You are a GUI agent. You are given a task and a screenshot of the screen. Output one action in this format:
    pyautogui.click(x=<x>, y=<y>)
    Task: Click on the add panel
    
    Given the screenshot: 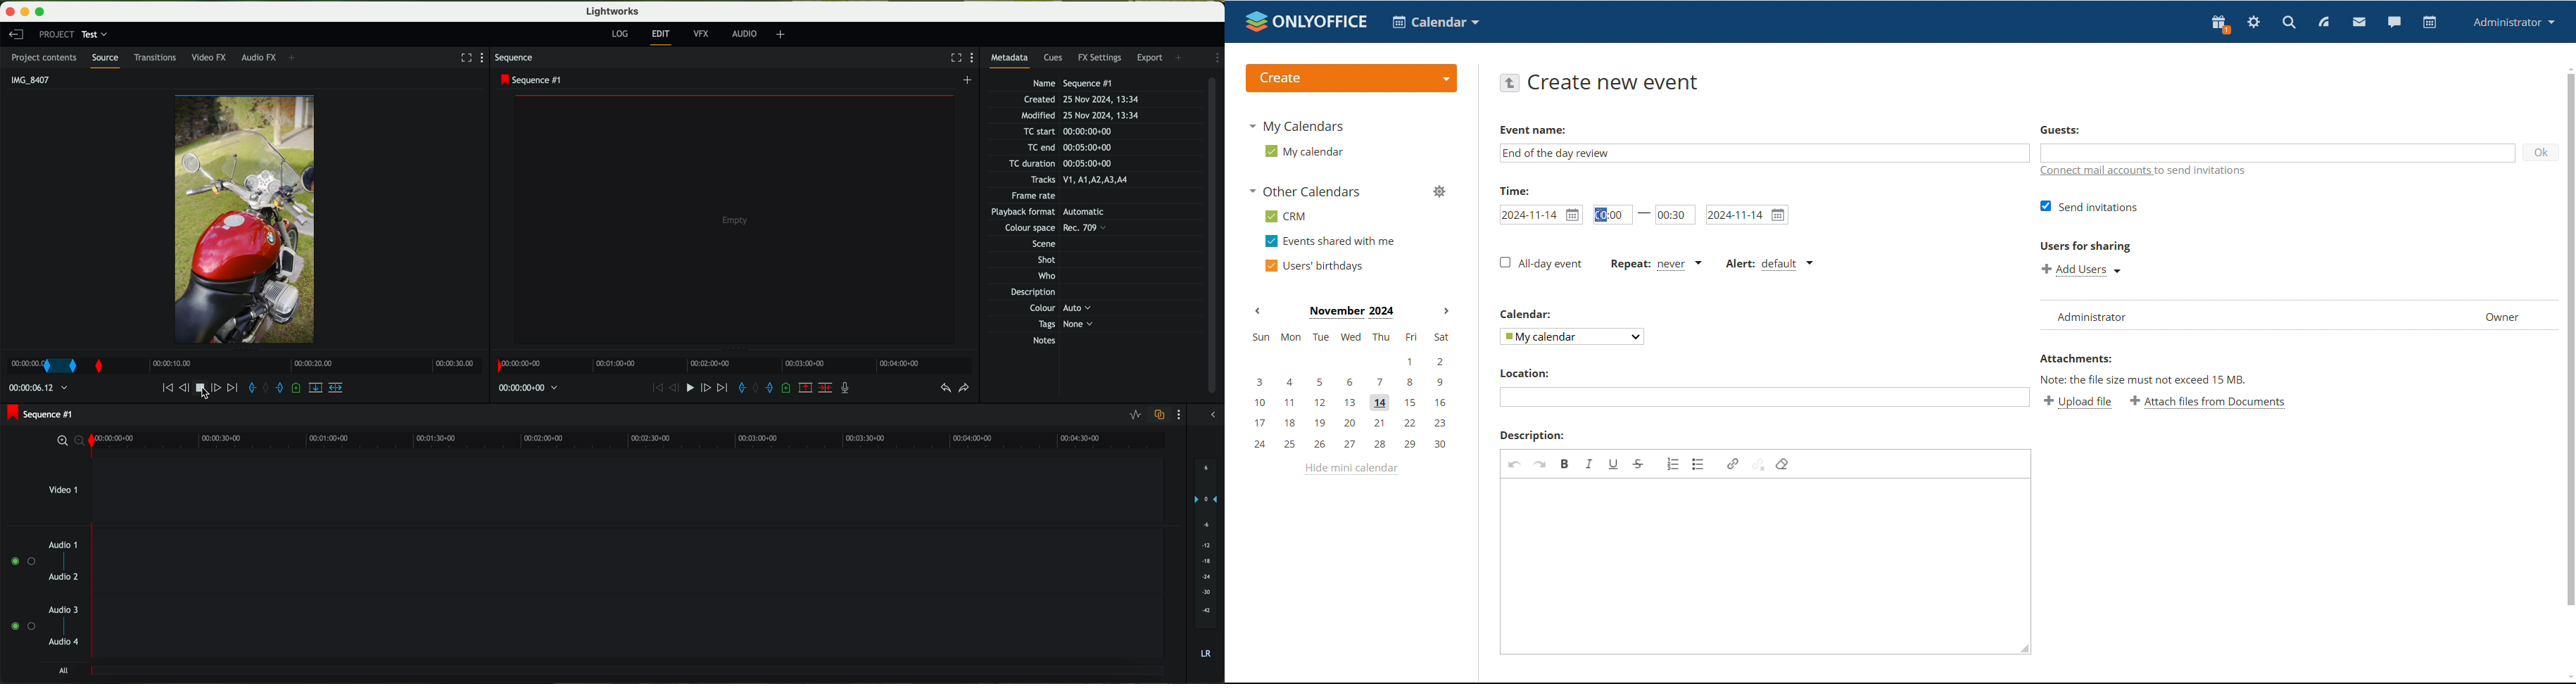 What is the action you would take?
    pyautogui.click(x=1181, y=57)
    